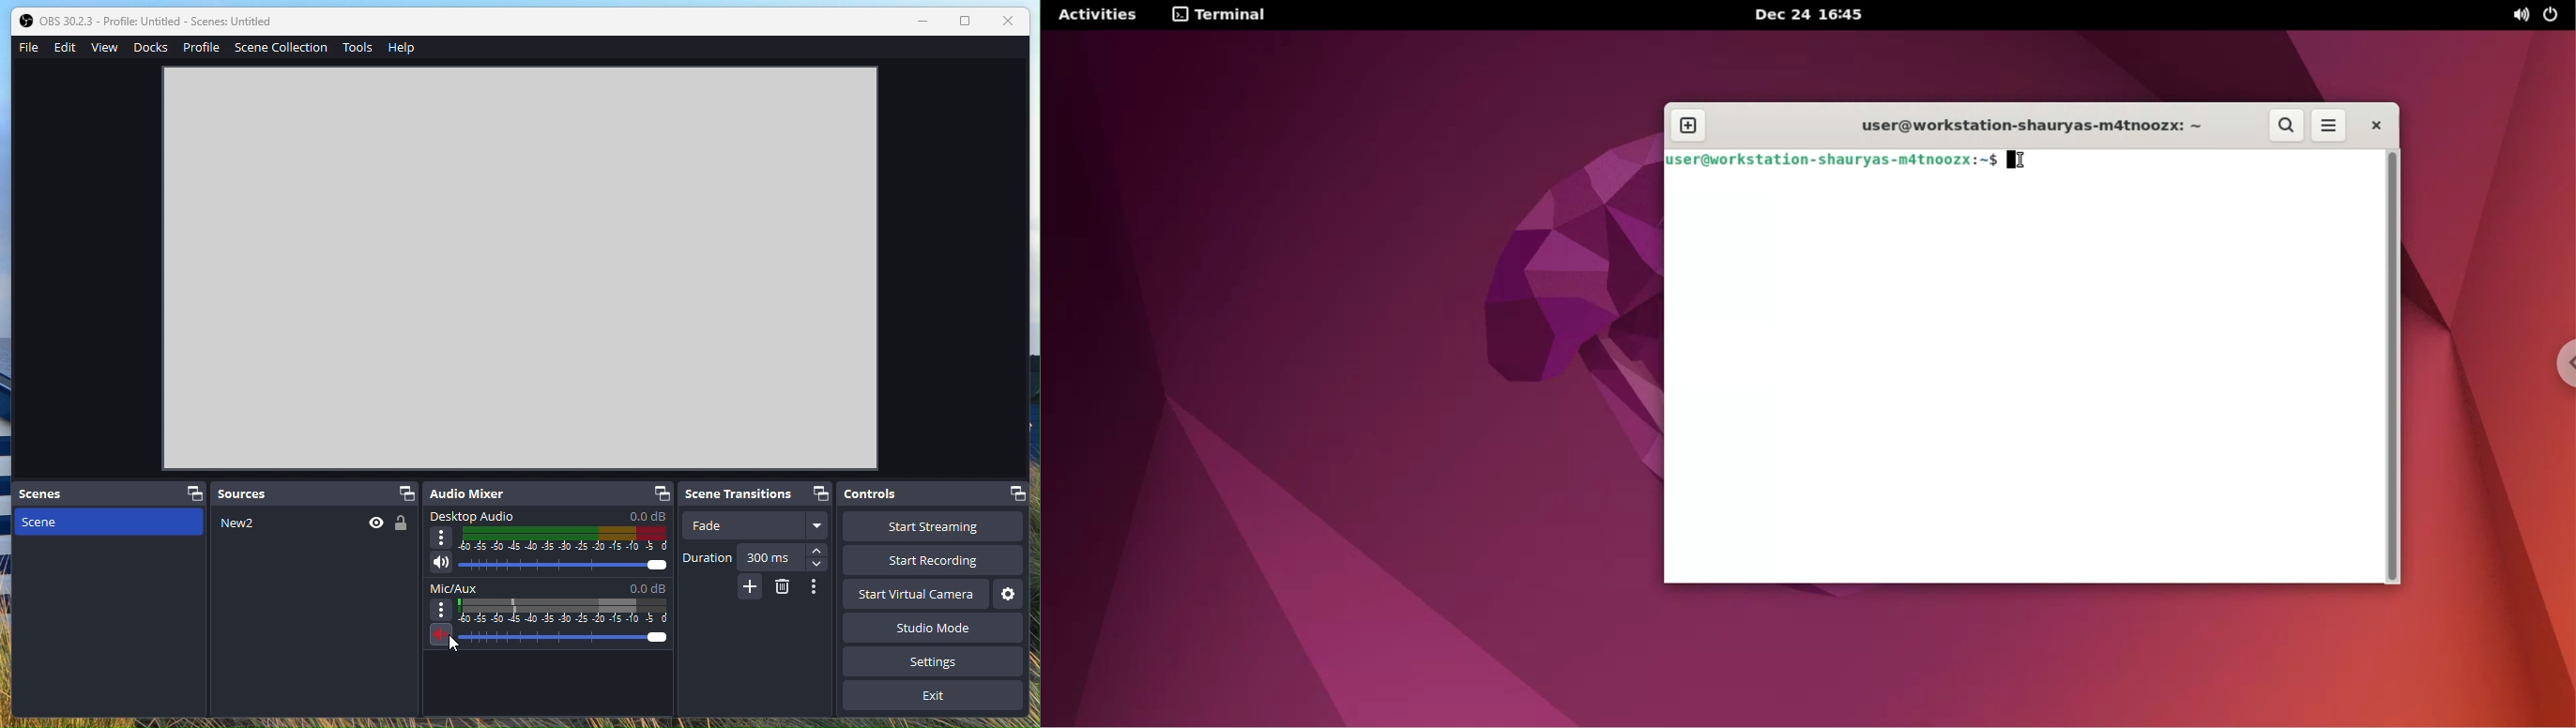 Image resolution: width=2576 pixels, height=728 pixels. Describe the element at coordinates (749, 586) in the screenshot. I see `More` at that location.